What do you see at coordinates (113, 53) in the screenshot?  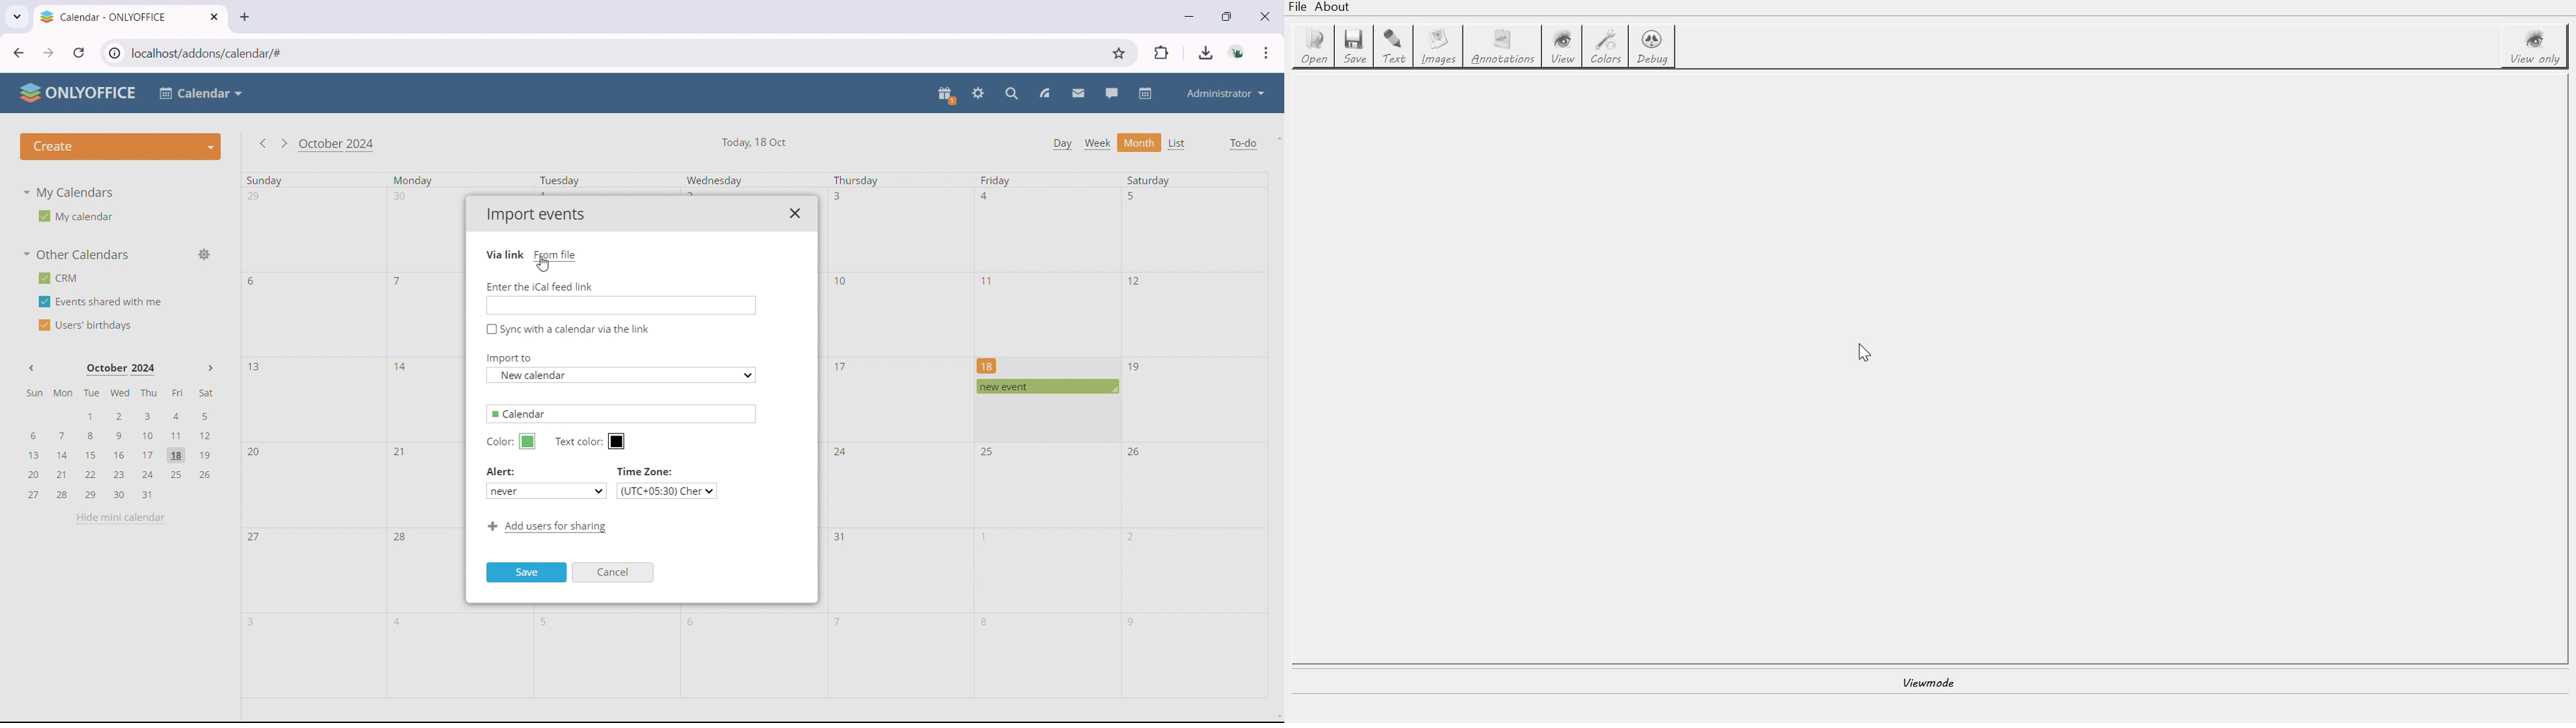 I see `view site information` at bounding box center [113, 53].